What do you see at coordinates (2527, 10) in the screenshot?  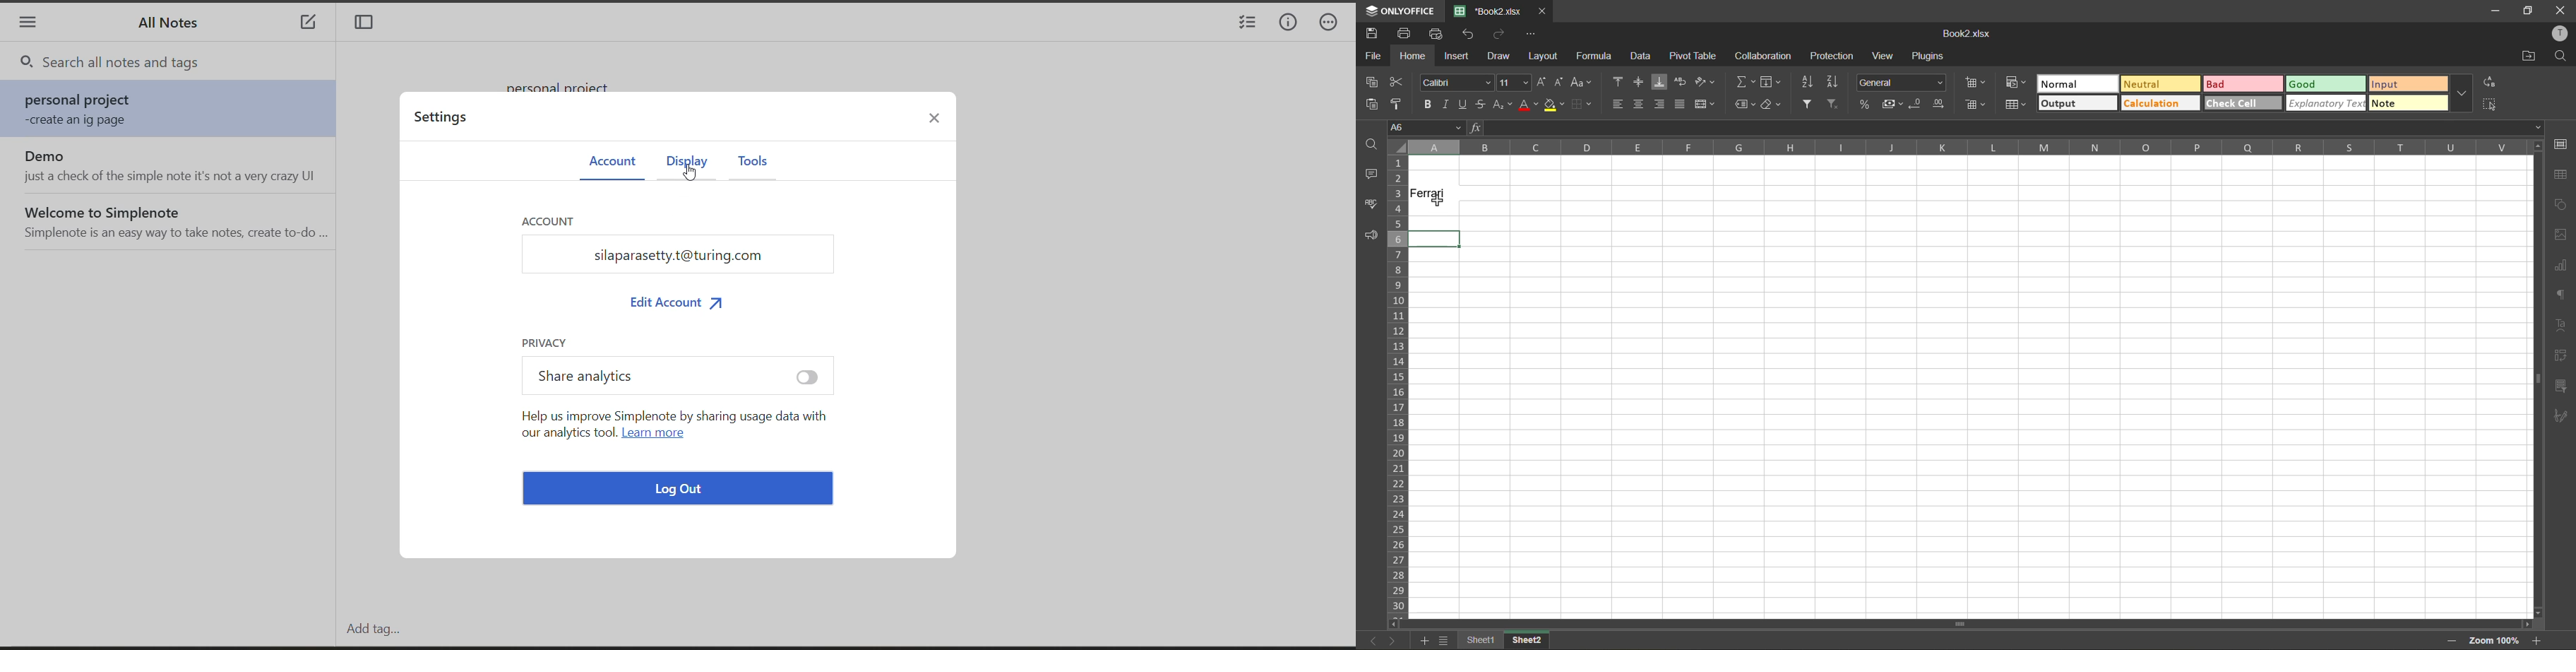 I see `maximize` at bounding box center [2527, 10].